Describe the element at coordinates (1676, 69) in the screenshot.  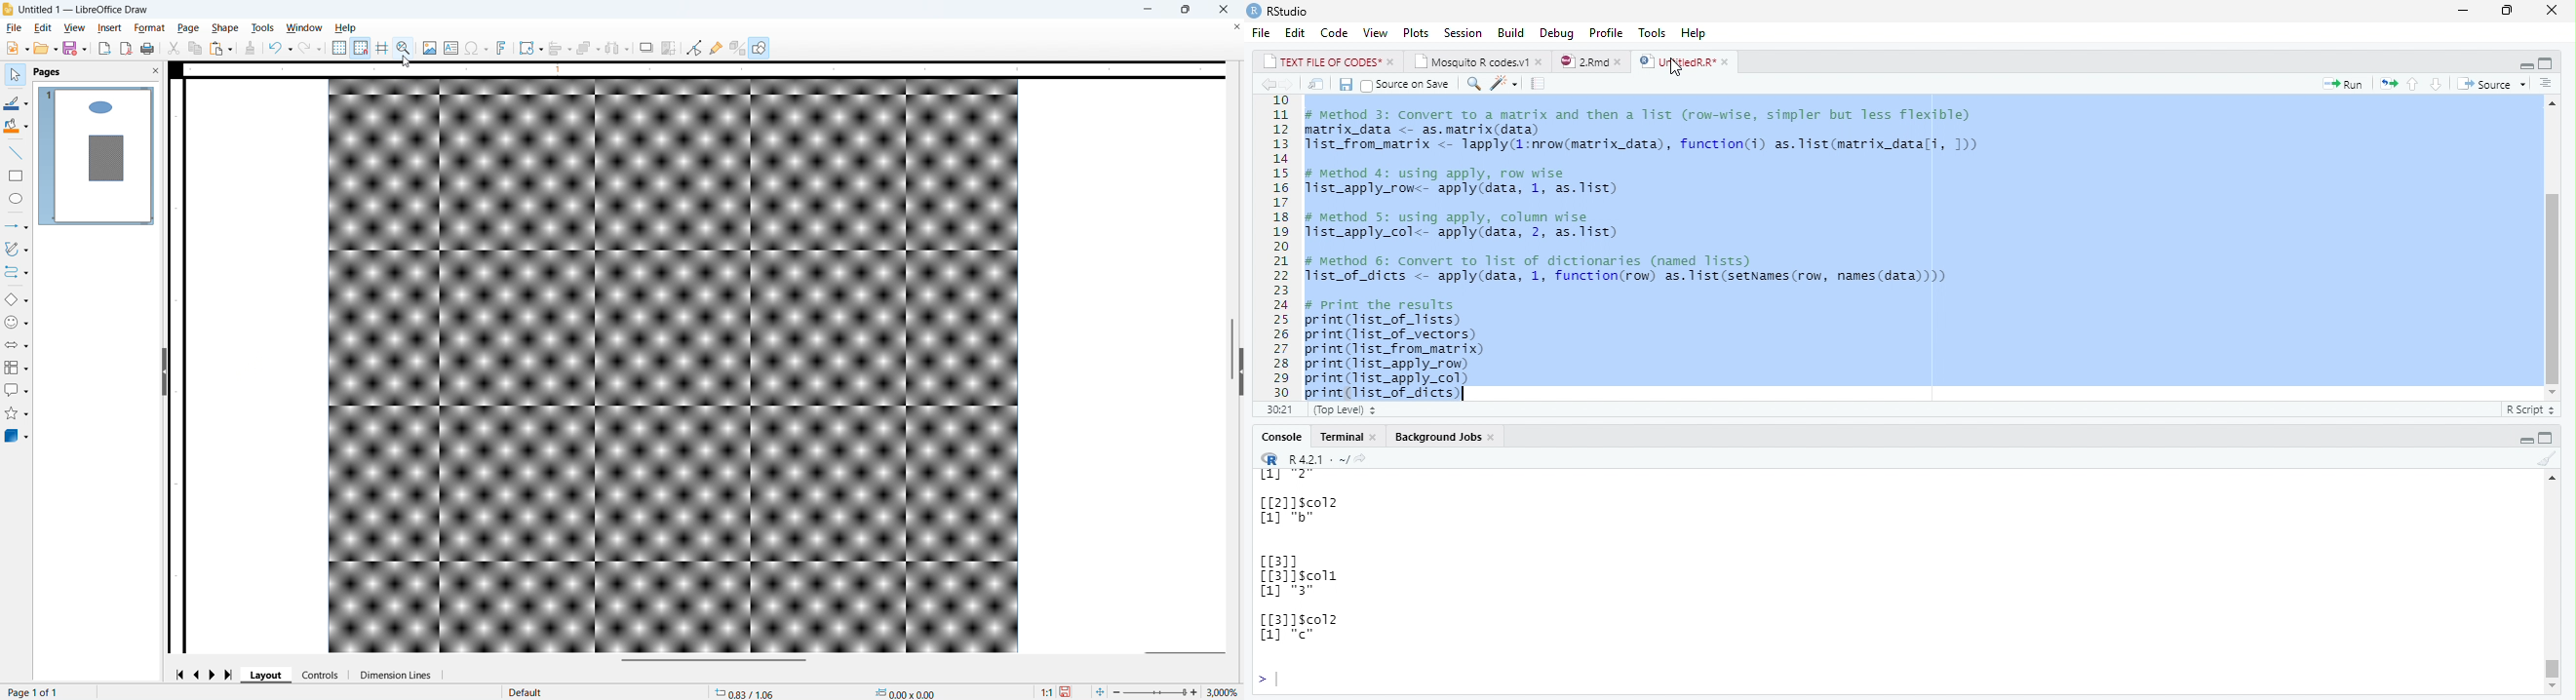
I see `cursor` at that location.